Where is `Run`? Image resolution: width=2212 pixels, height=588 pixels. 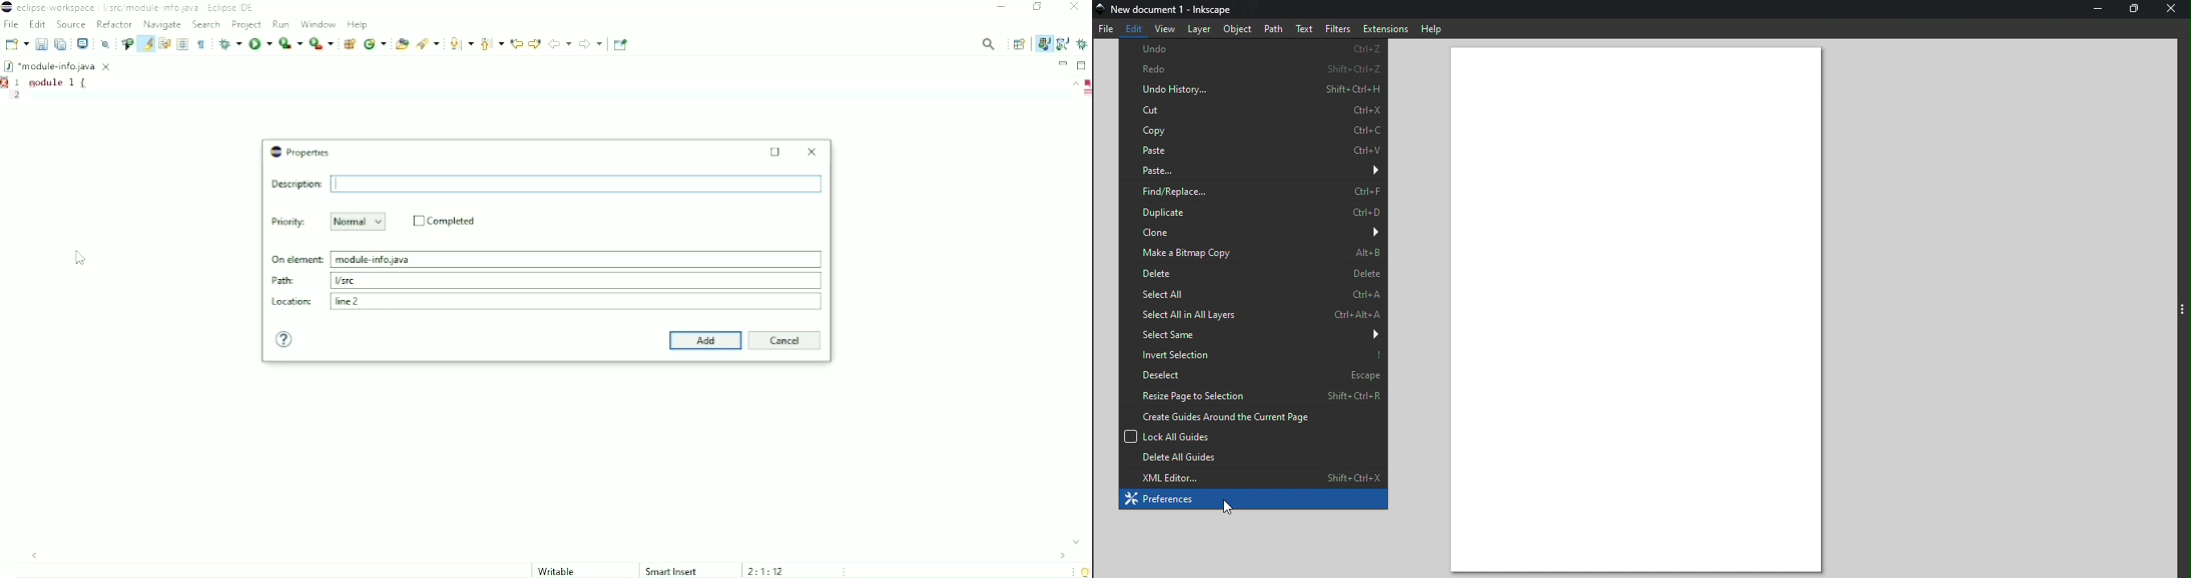 Run is located at coordinates (283, 23).